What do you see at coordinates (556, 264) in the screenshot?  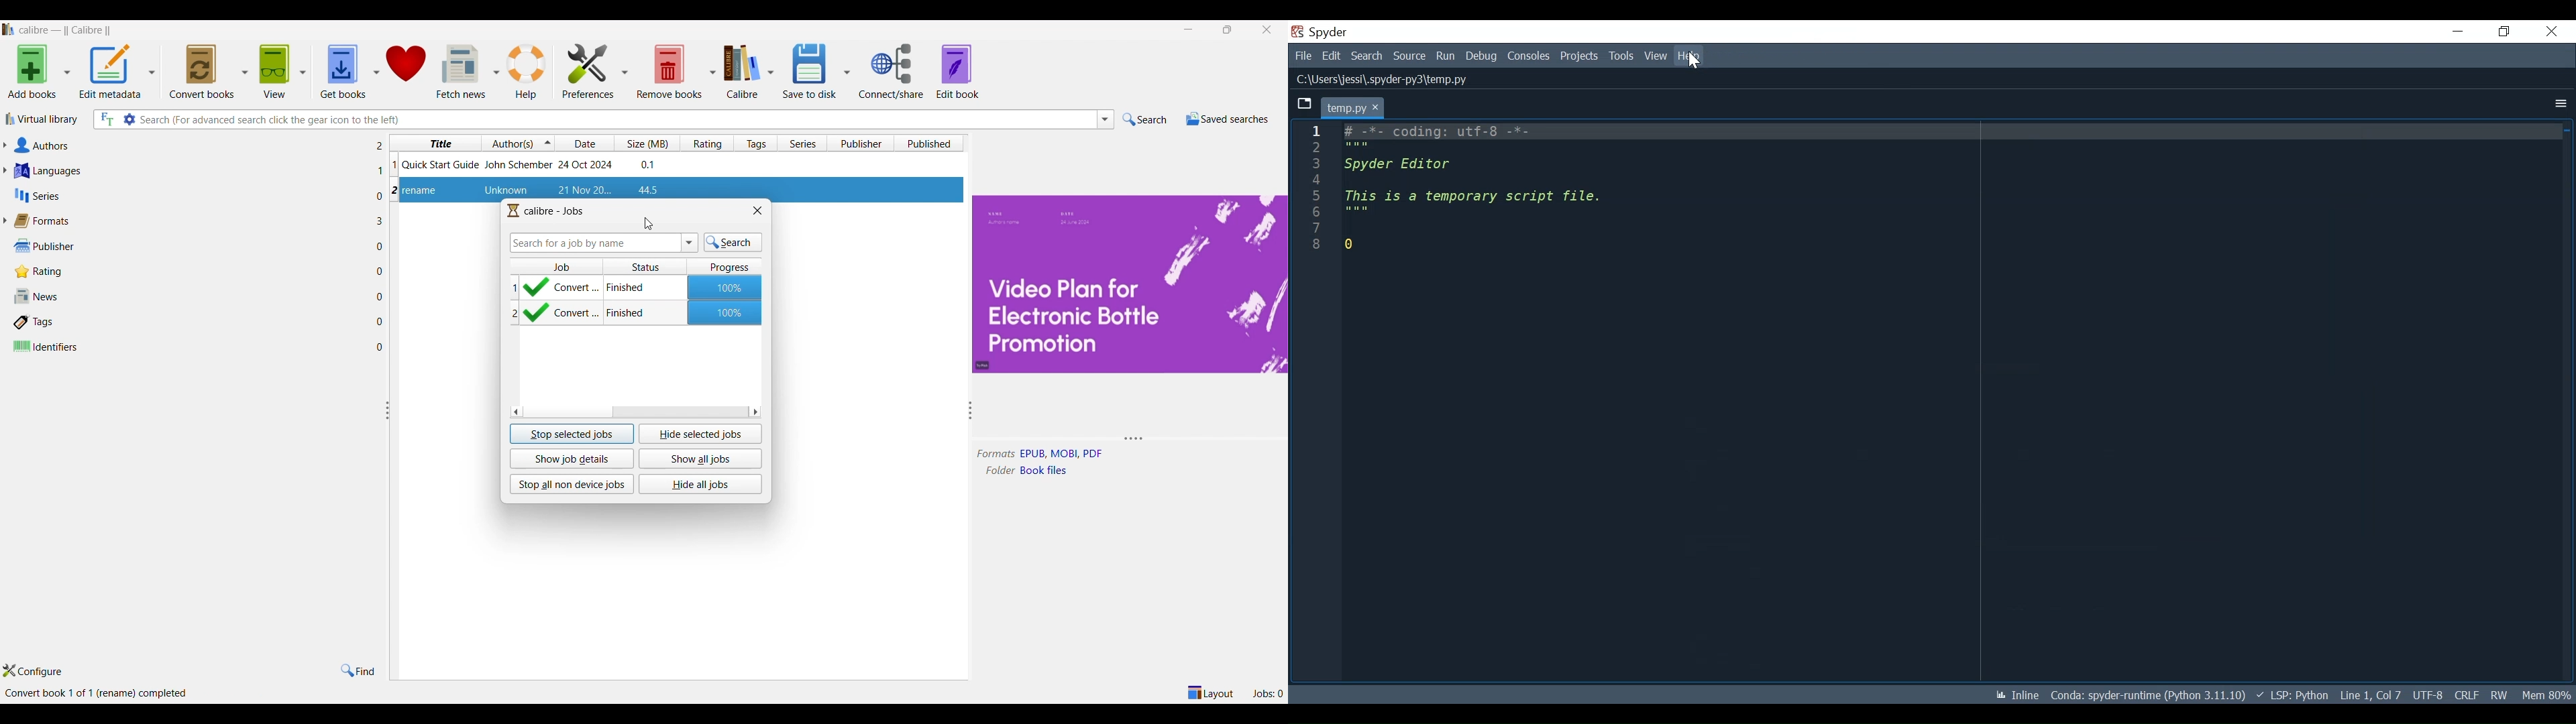 I see `Job column` at bounding box center [556, 264].